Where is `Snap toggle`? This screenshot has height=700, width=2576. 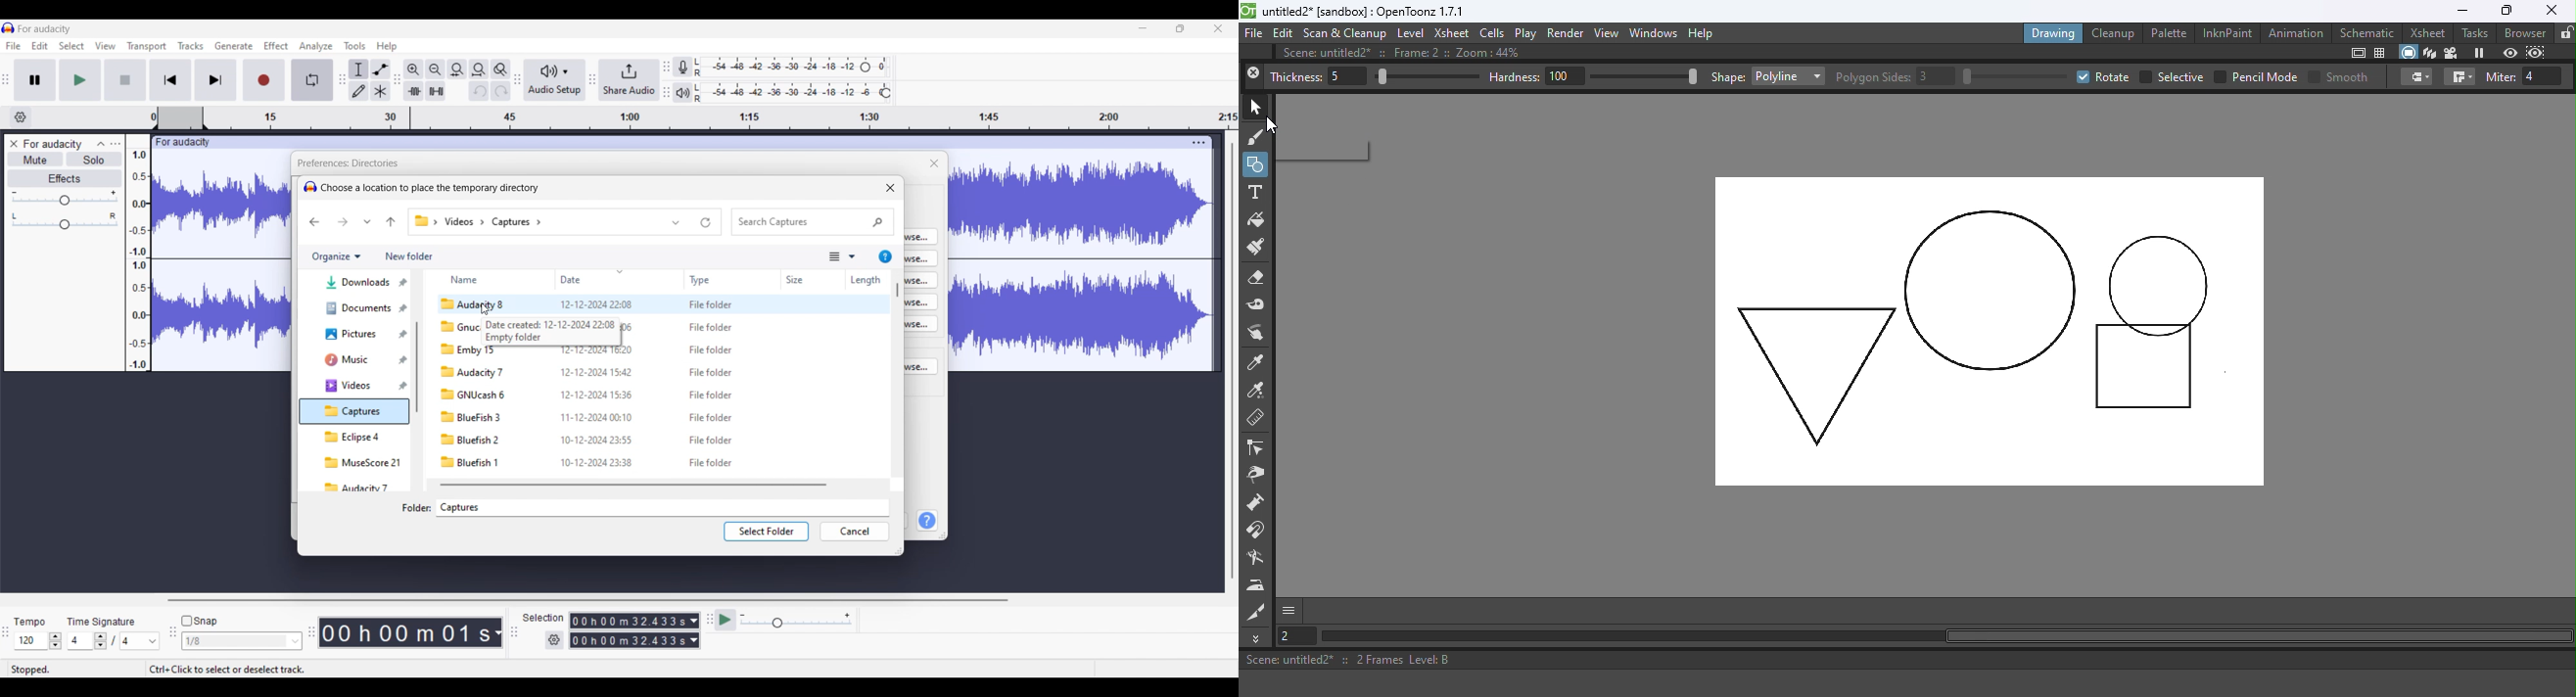 Snap toggle is located at coordinates (200, 621).